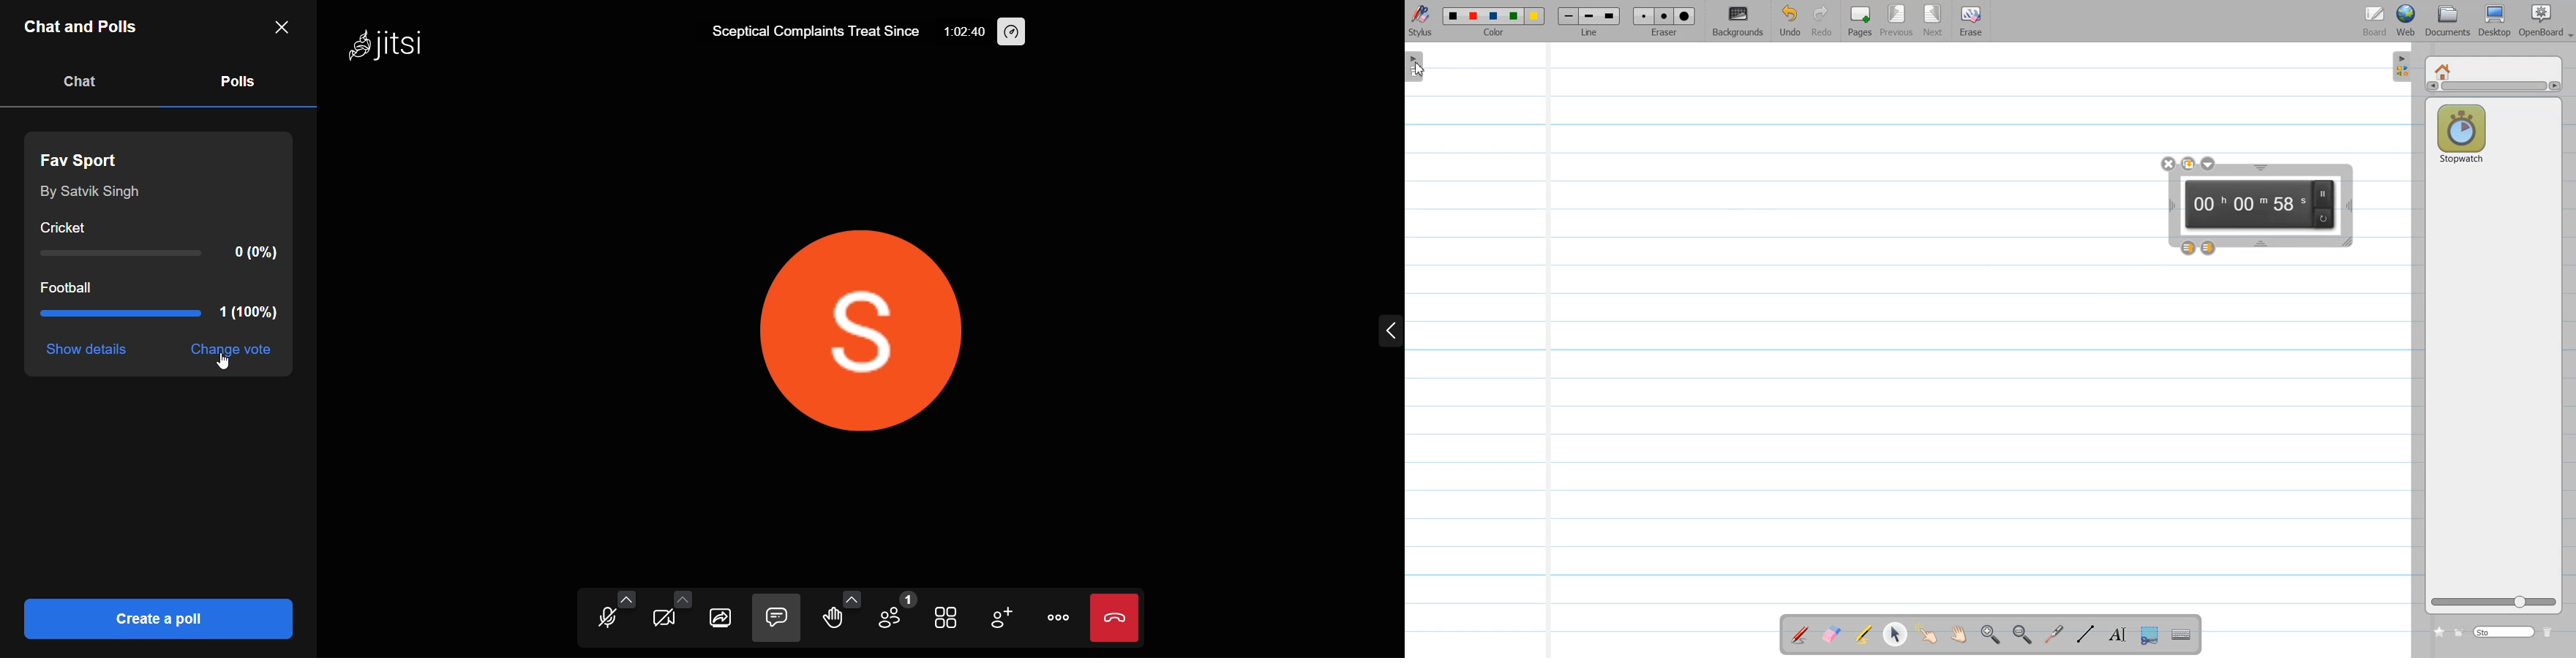 This screenshot has width=2576, height=672. What do you see at coordinates (947, 619) in the screenshot?
I see `tile view` at bounding box center [947, 619].